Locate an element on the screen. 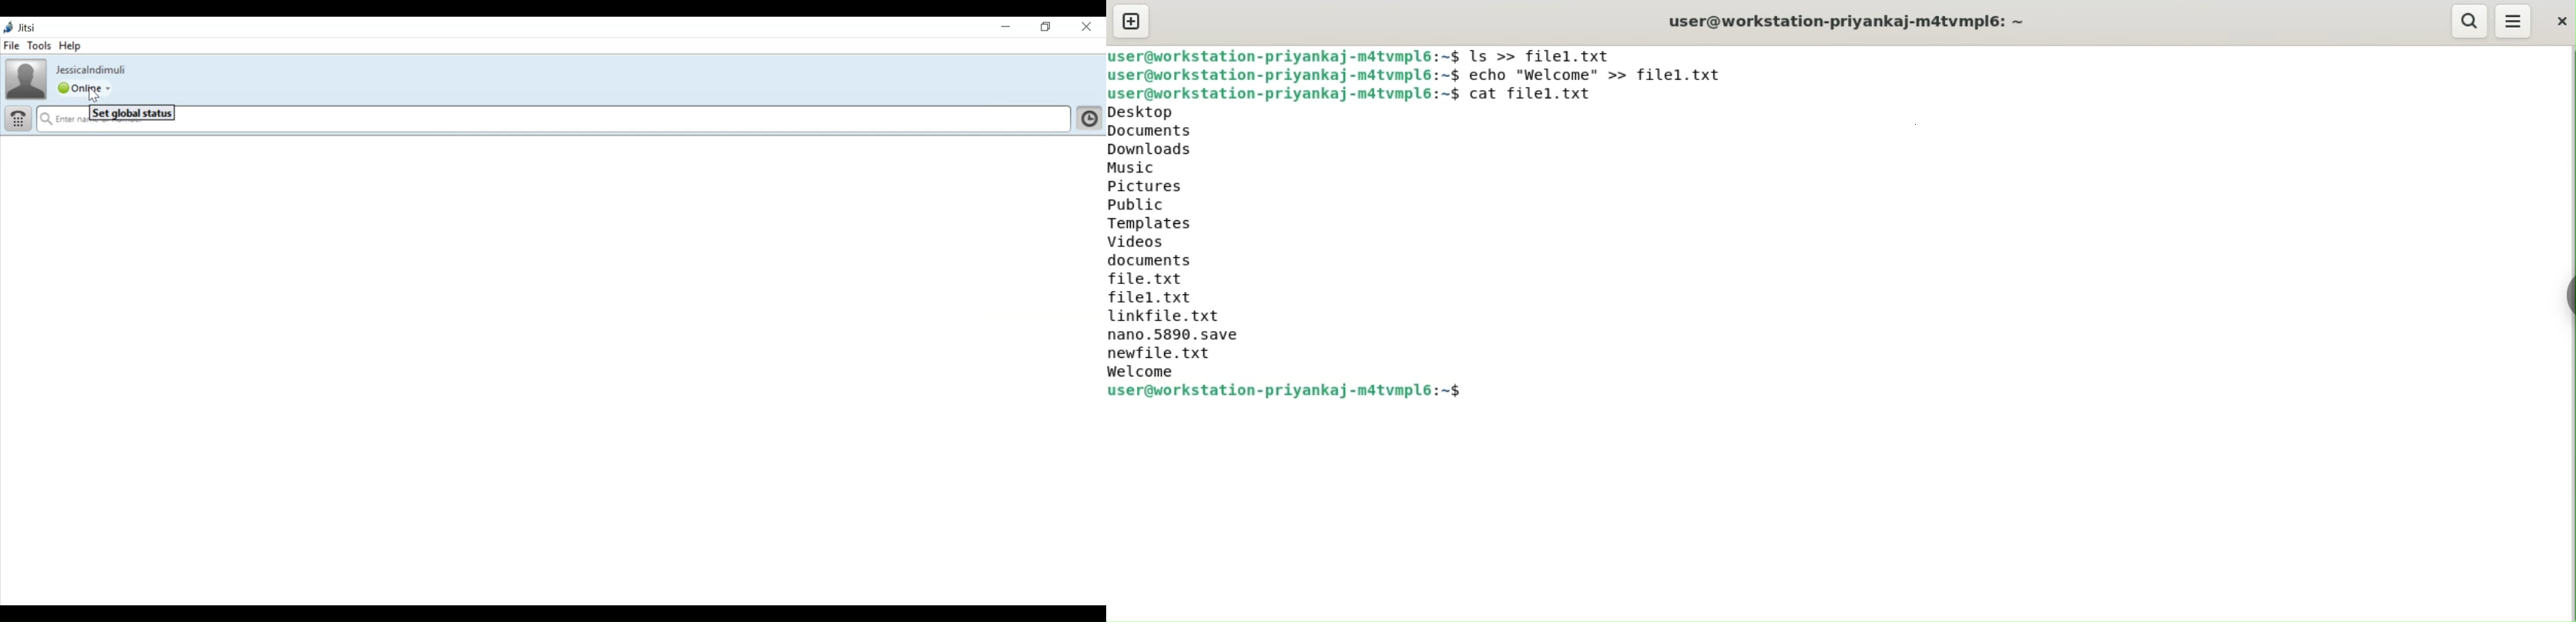 The image size is (2576, 644). Close is located at coordinates (1088, 26).